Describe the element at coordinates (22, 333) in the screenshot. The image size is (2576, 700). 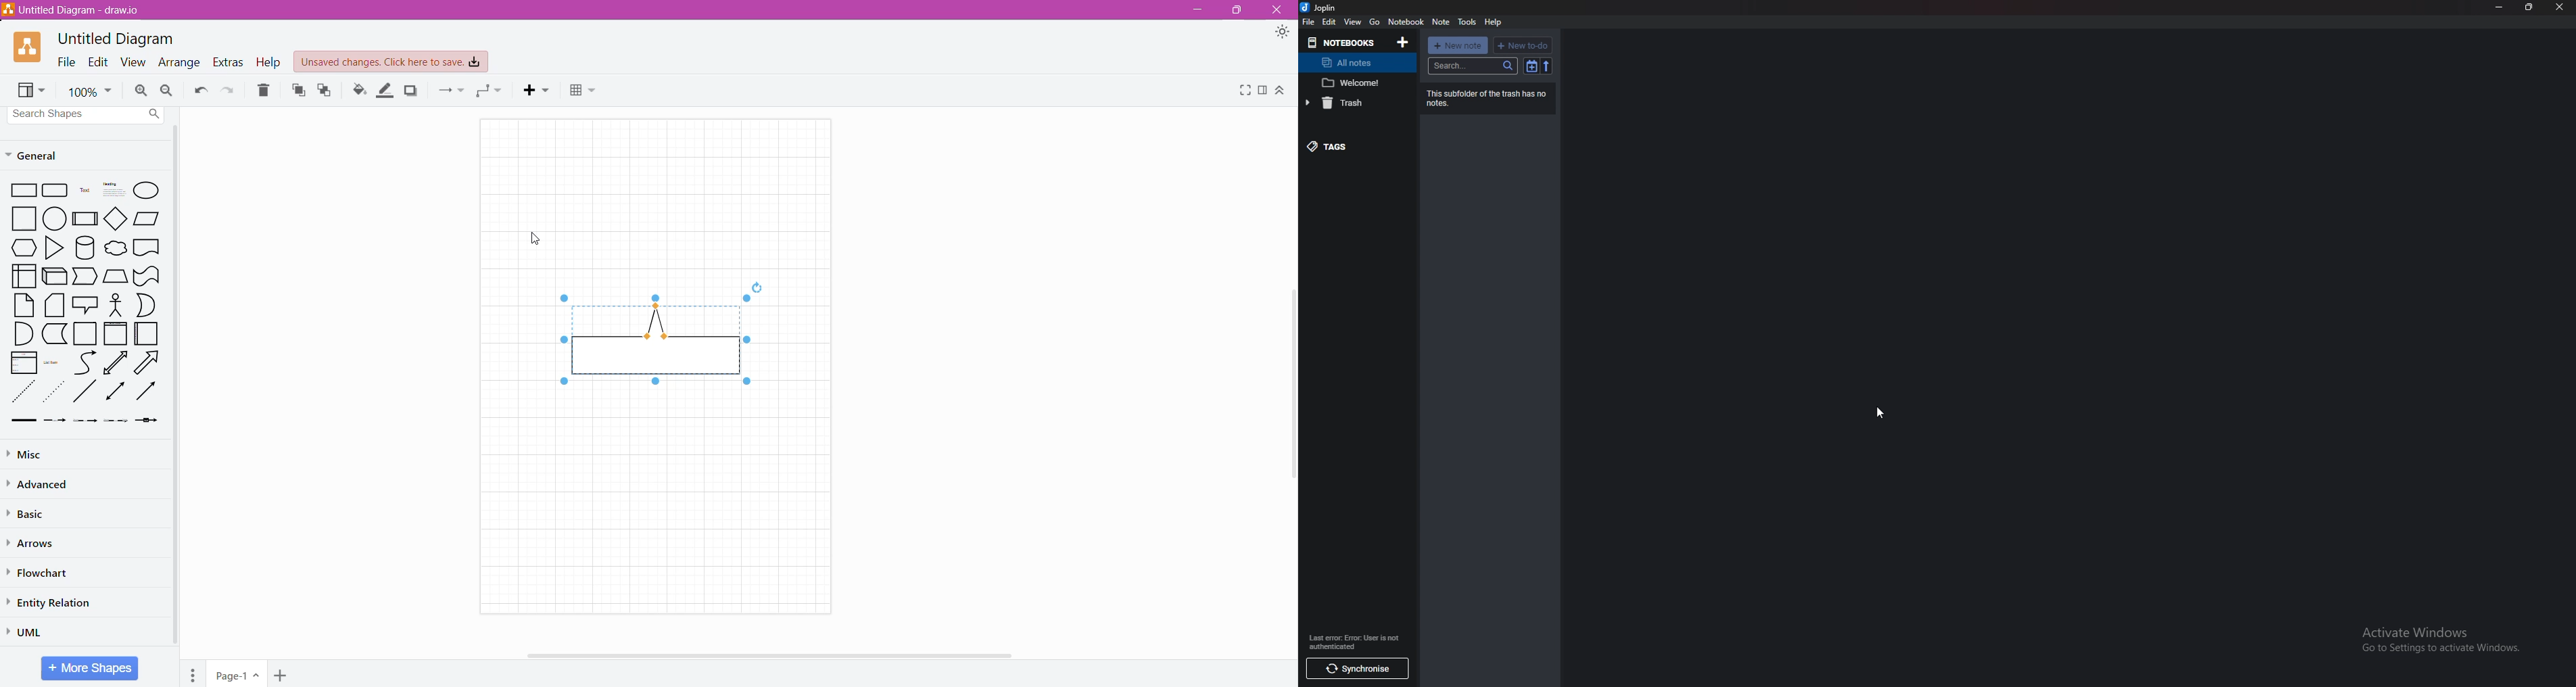
I see `Quarter Circle ` at that location.